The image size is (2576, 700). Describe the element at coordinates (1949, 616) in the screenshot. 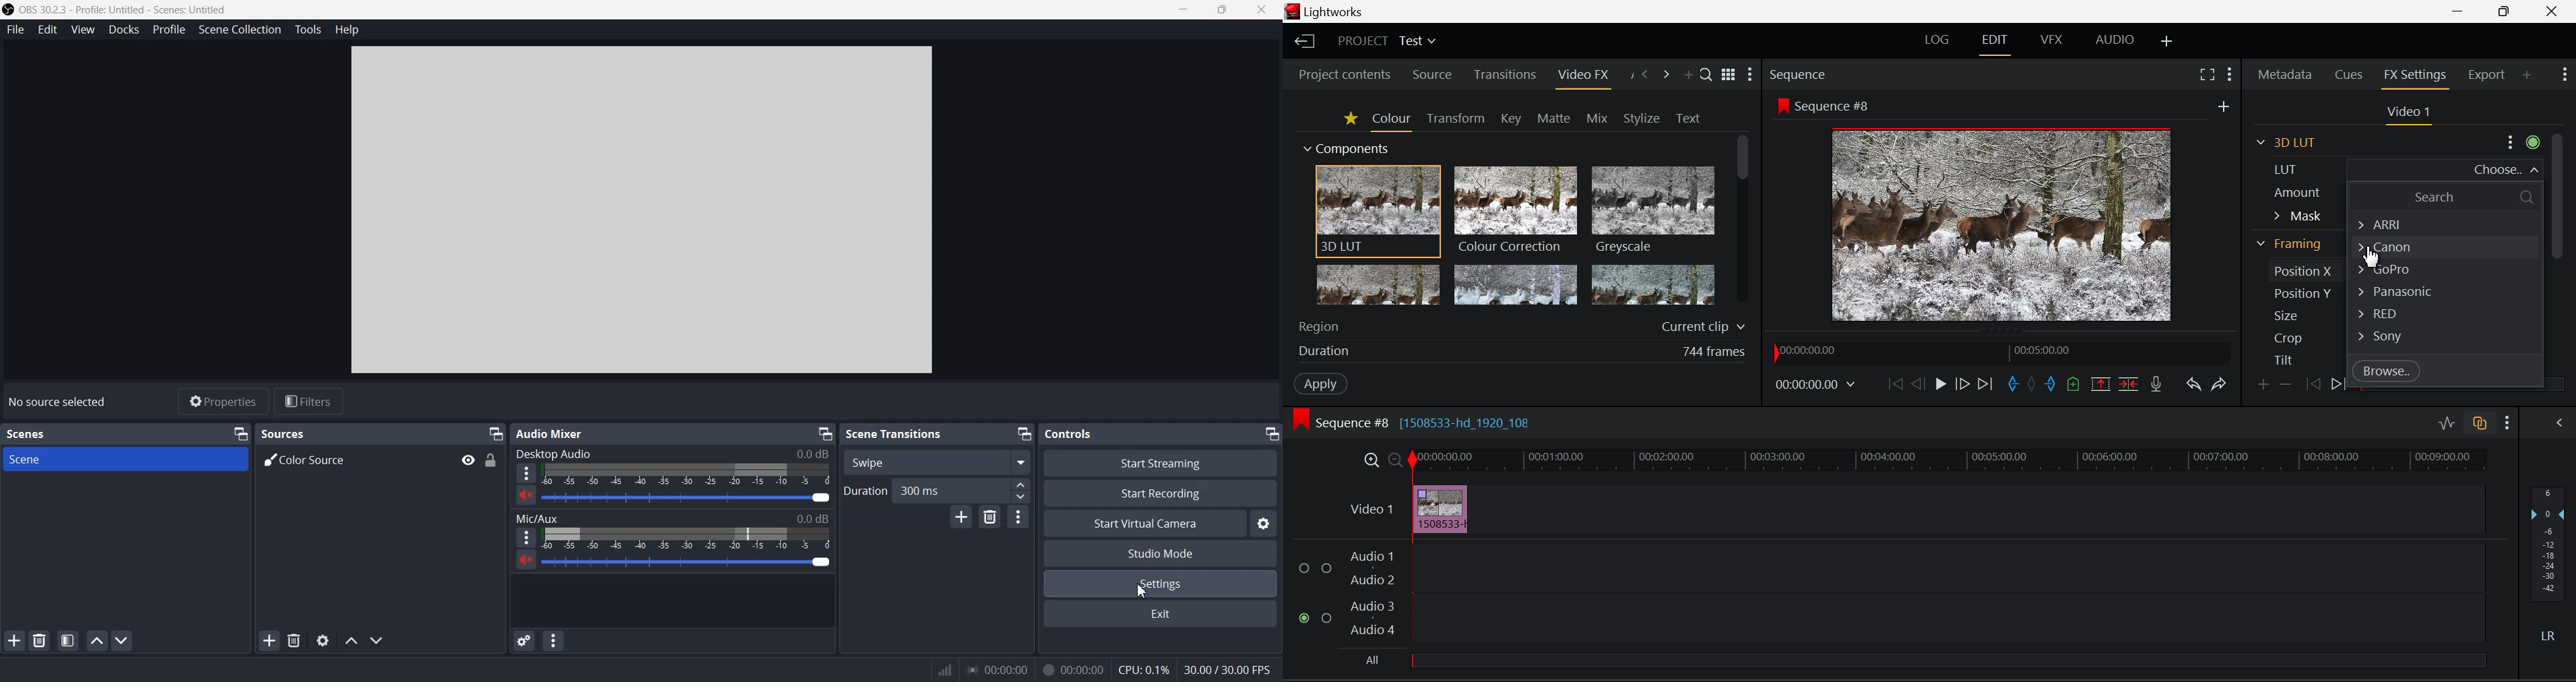

I see `Audio Track` at that location.